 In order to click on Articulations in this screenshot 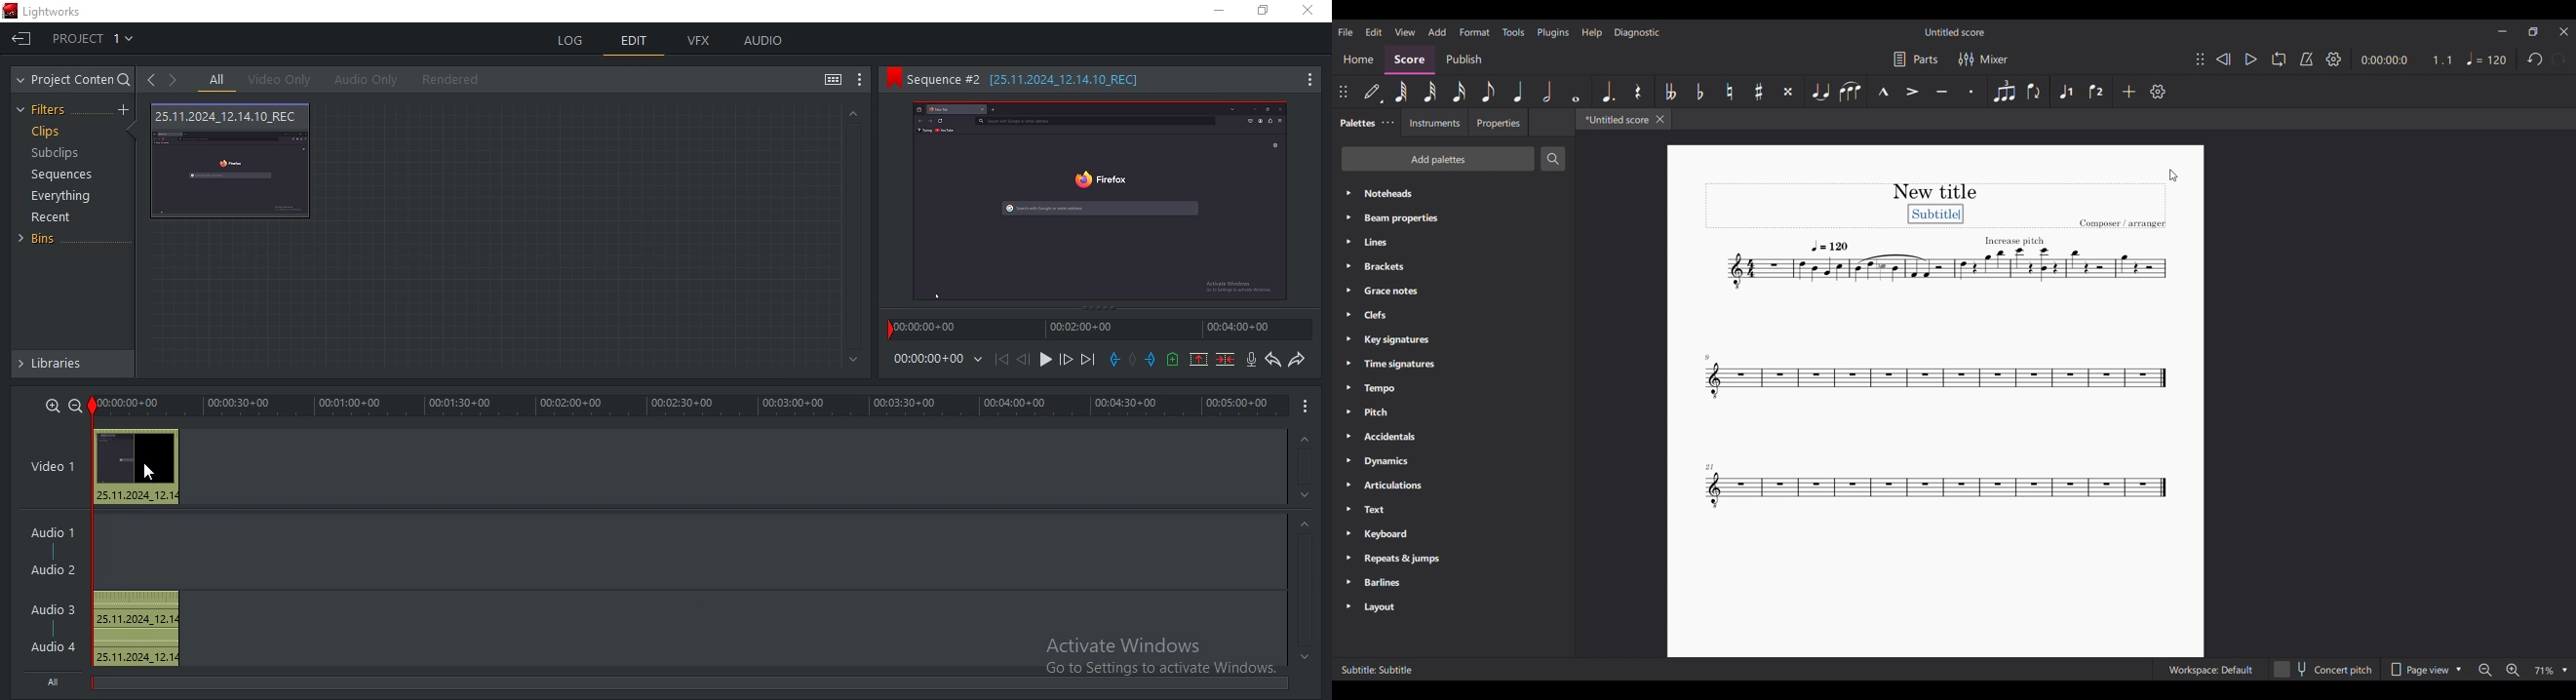, I will do `click(1454, 485)`.